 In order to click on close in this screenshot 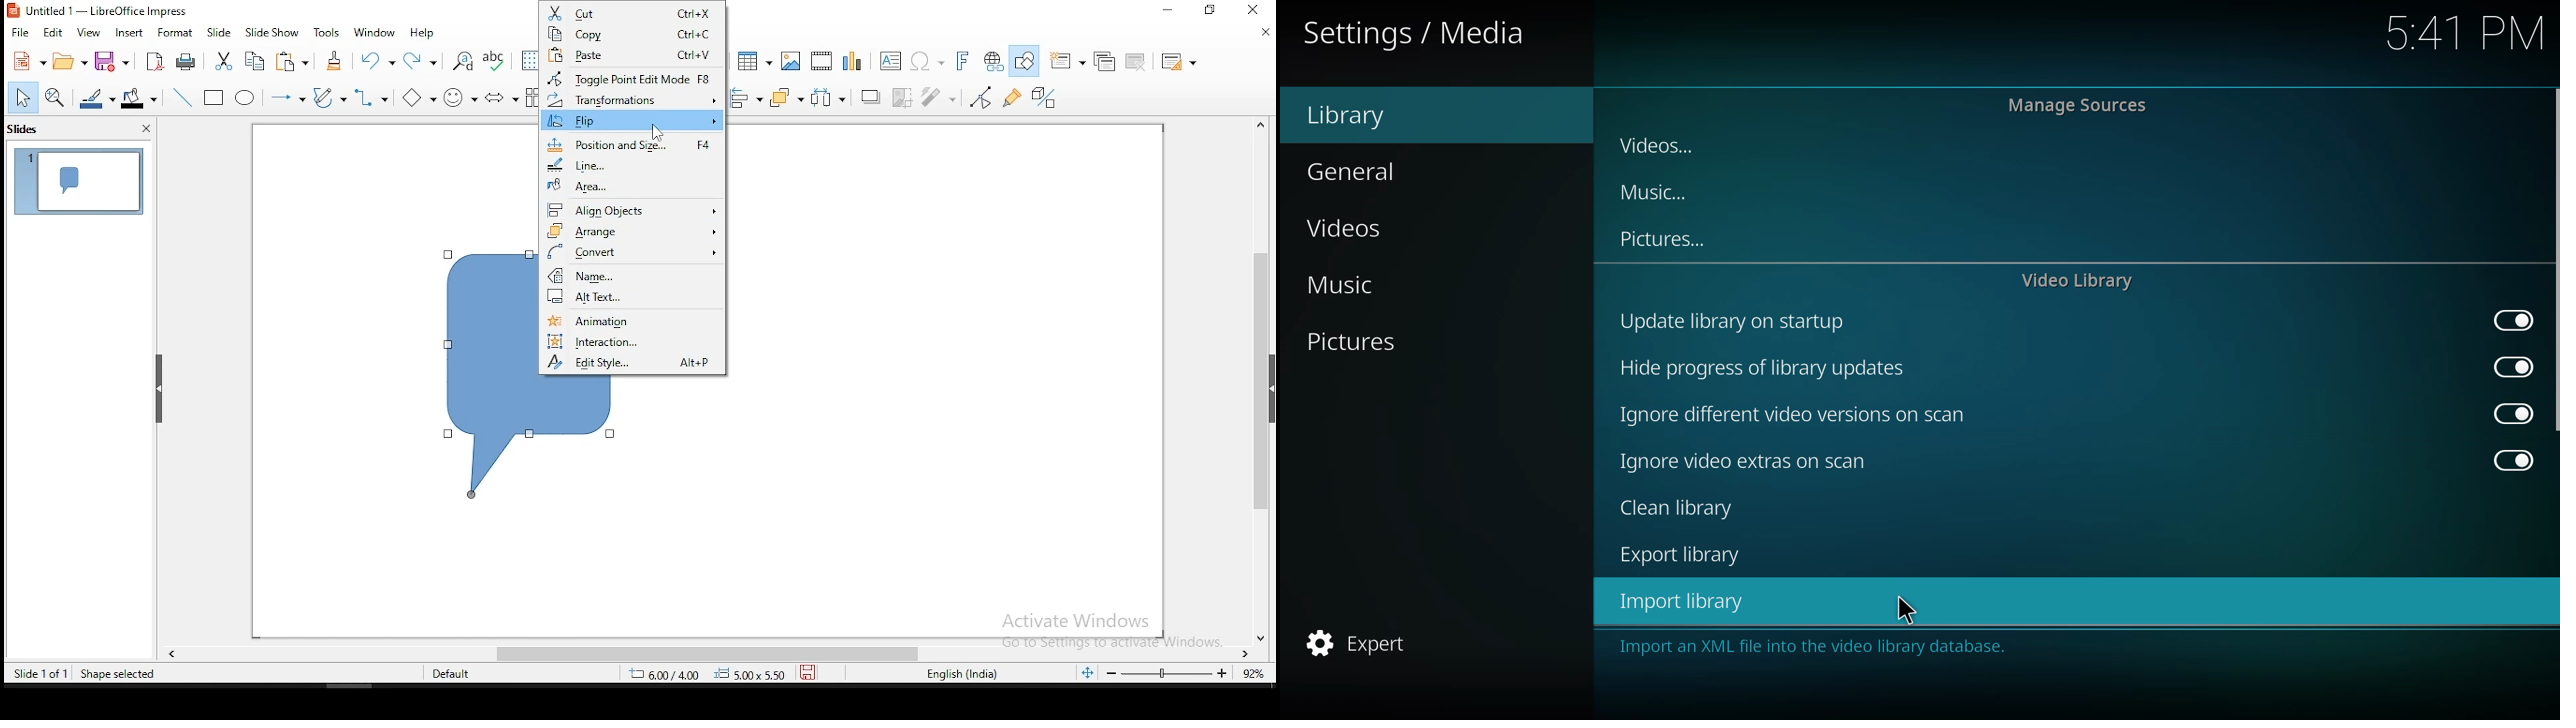, I will do `click(1268, 32)`.